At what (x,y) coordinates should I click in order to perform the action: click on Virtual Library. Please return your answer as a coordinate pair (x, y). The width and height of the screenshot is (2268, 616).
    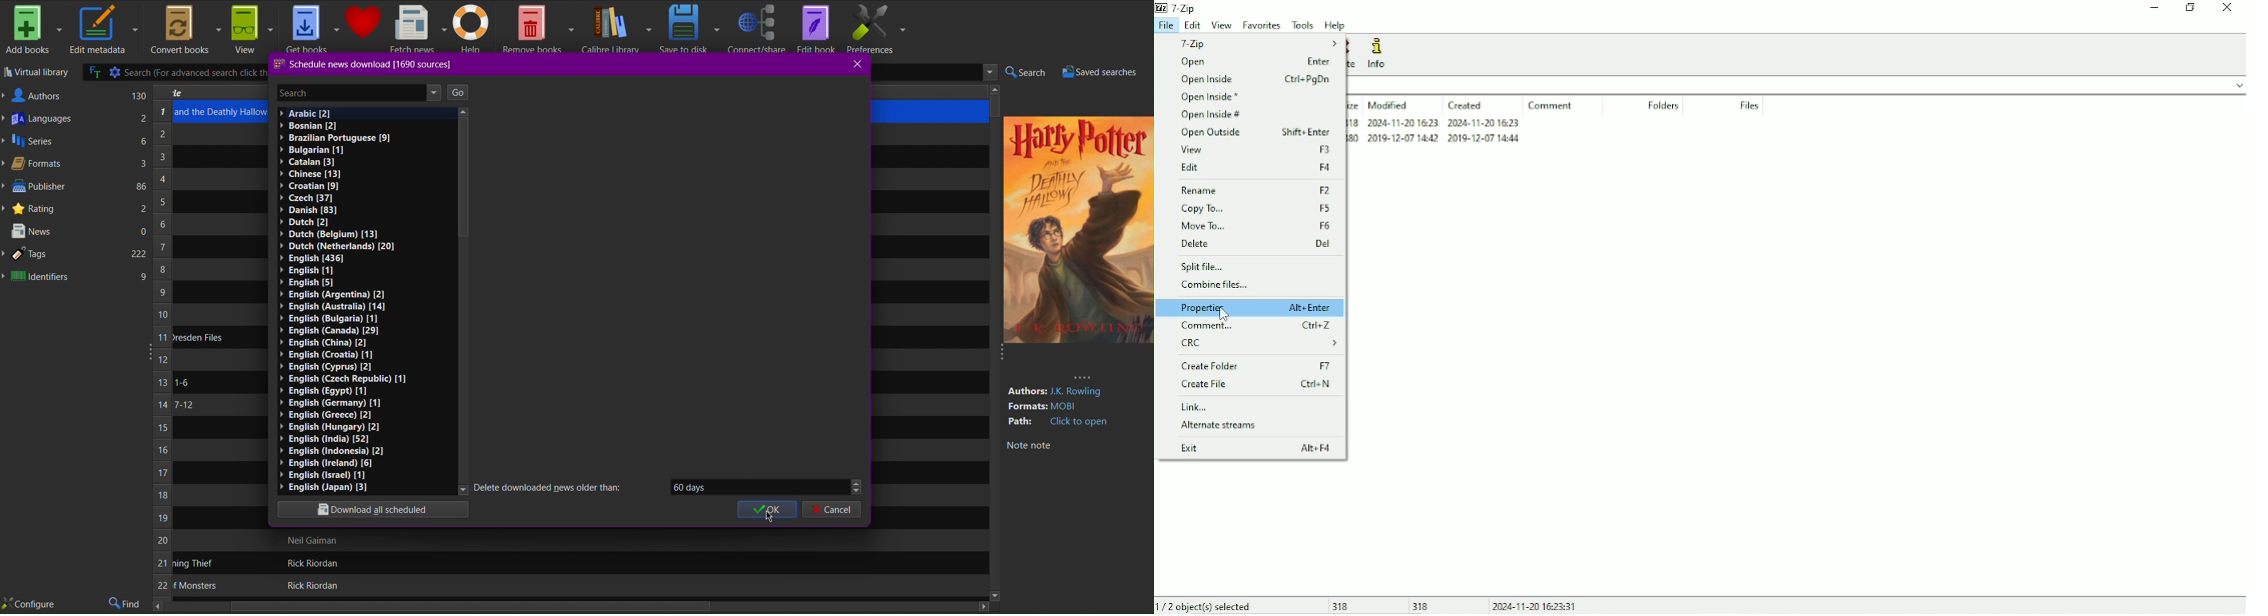
    Looking at the image, I should click on (36, 73).